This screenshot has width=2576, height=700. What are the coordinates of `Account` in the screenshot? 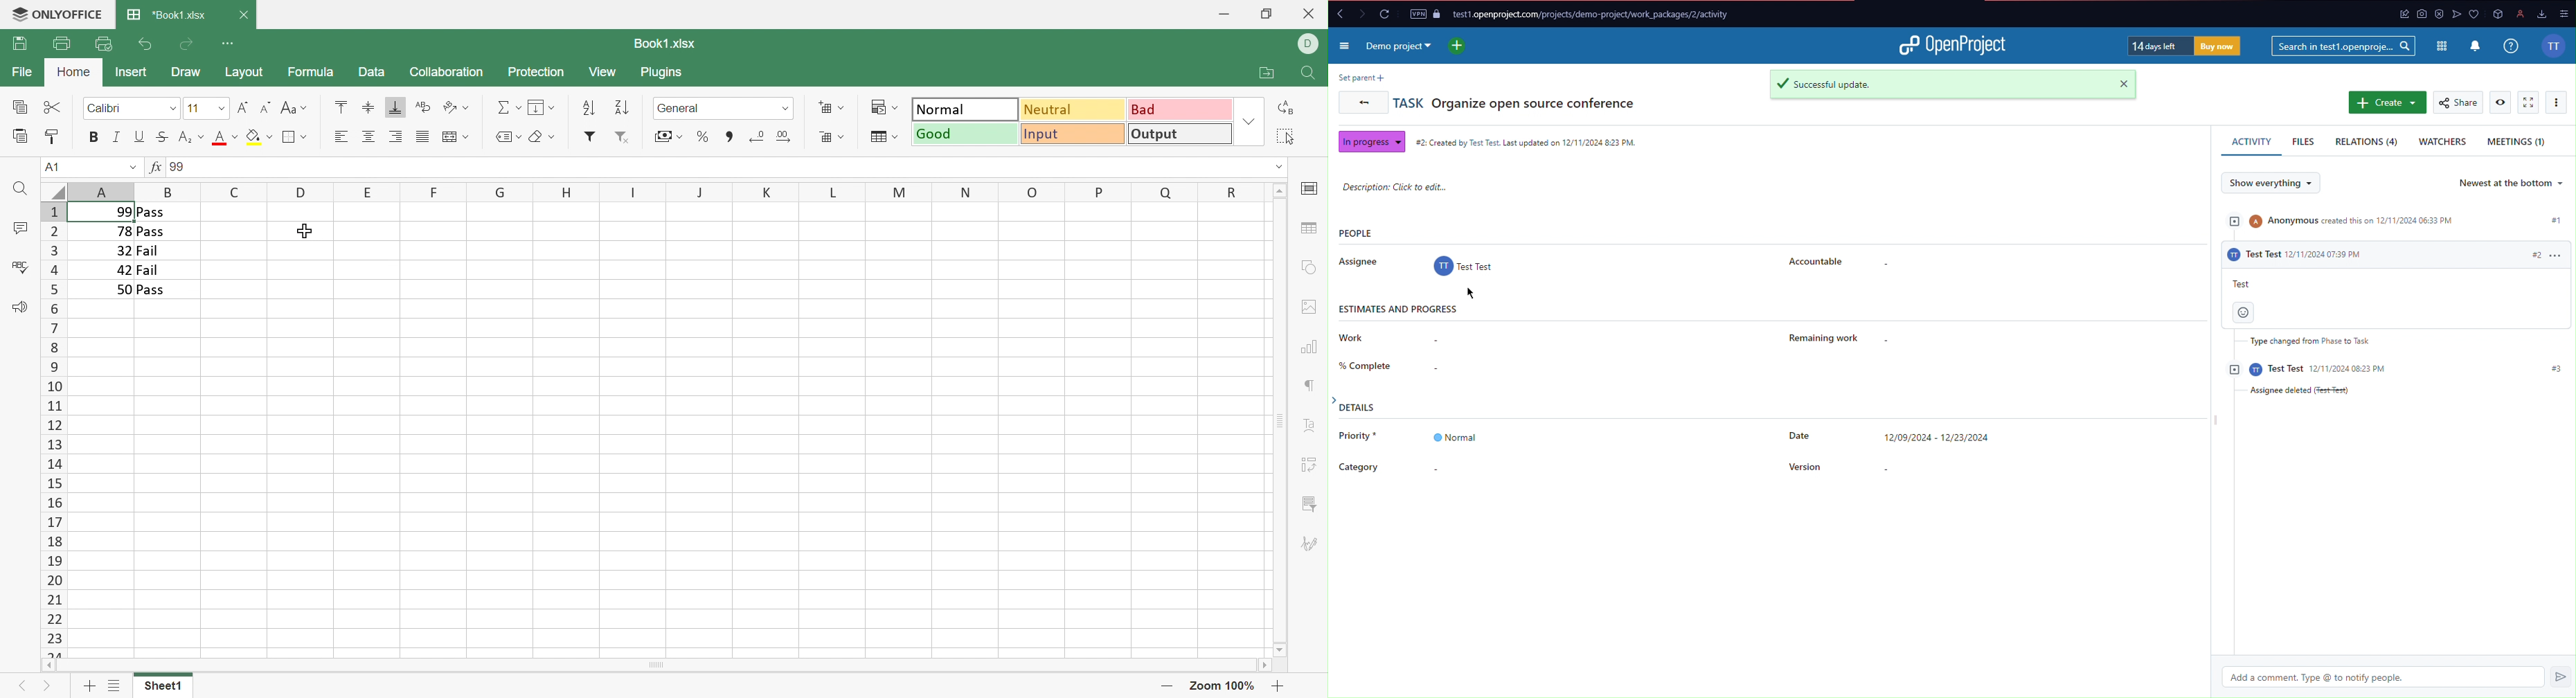 It's located at (2556, 45).